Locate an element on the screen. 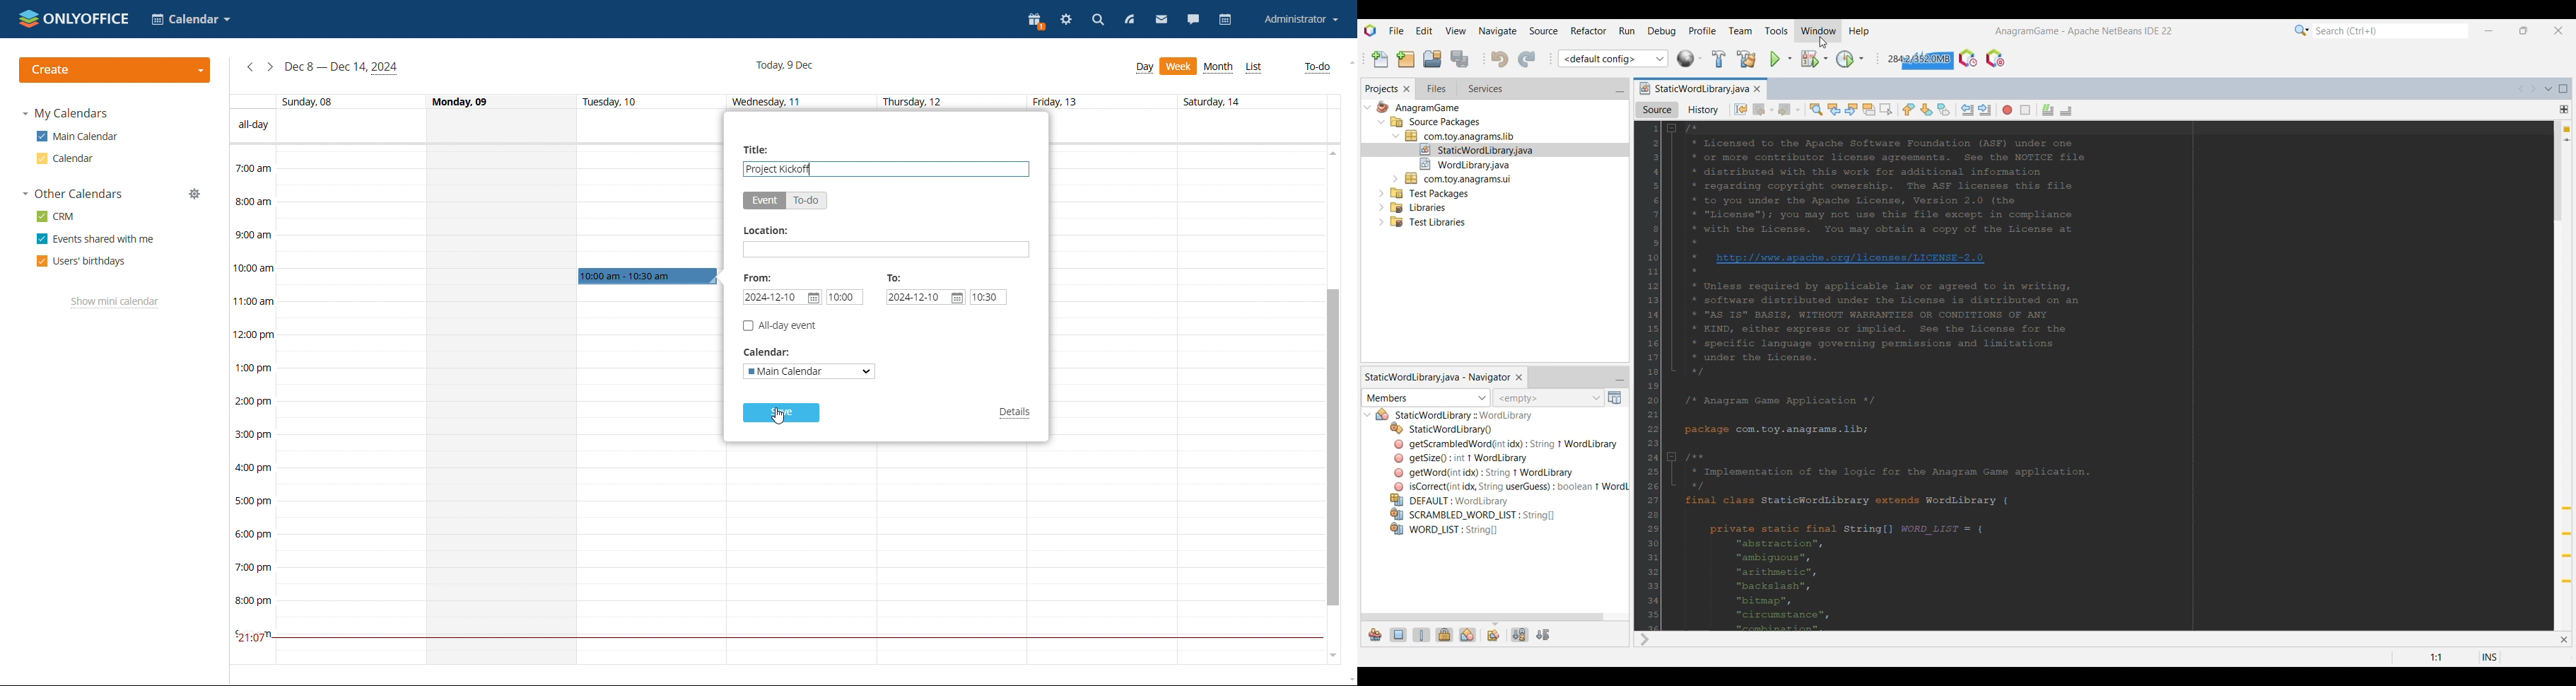  Tools menu is located at coordinates (1776, 30).